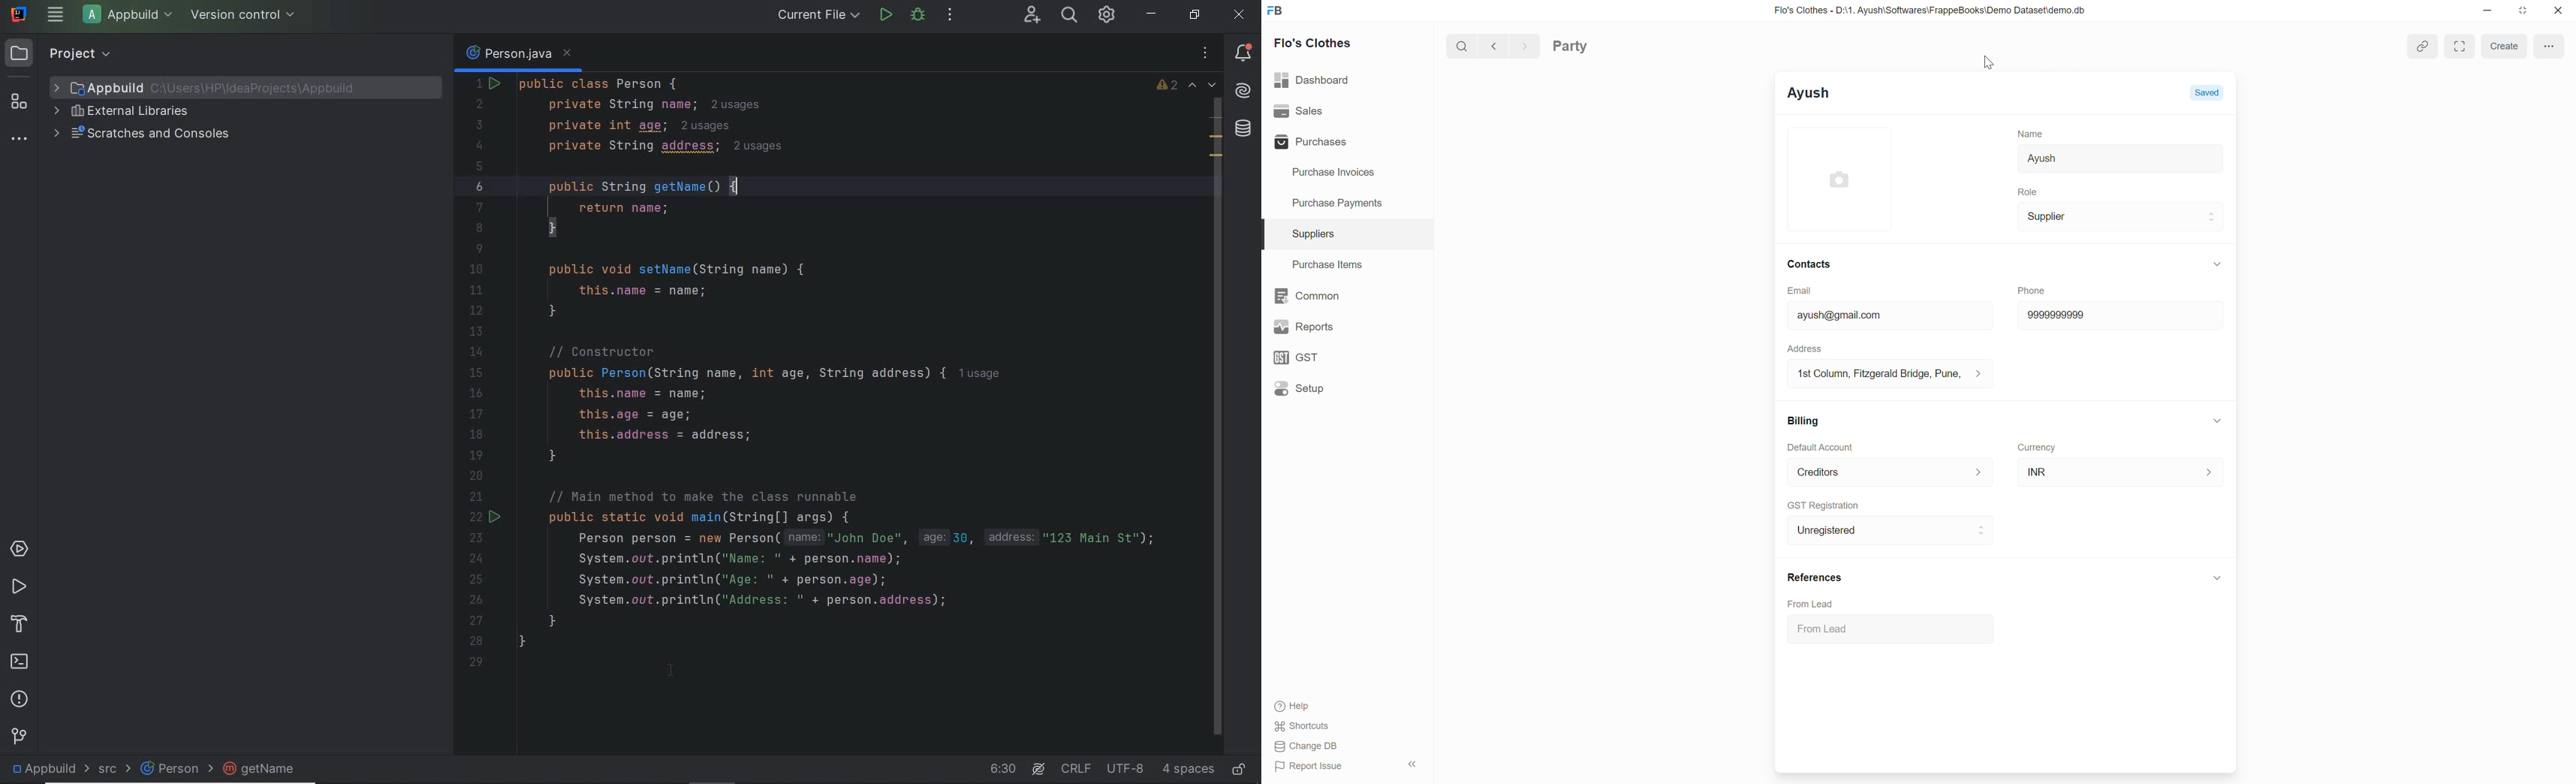  Describe the element at coordinates (1891, 530) in the screenshot. I see `Unregistered` at that location.